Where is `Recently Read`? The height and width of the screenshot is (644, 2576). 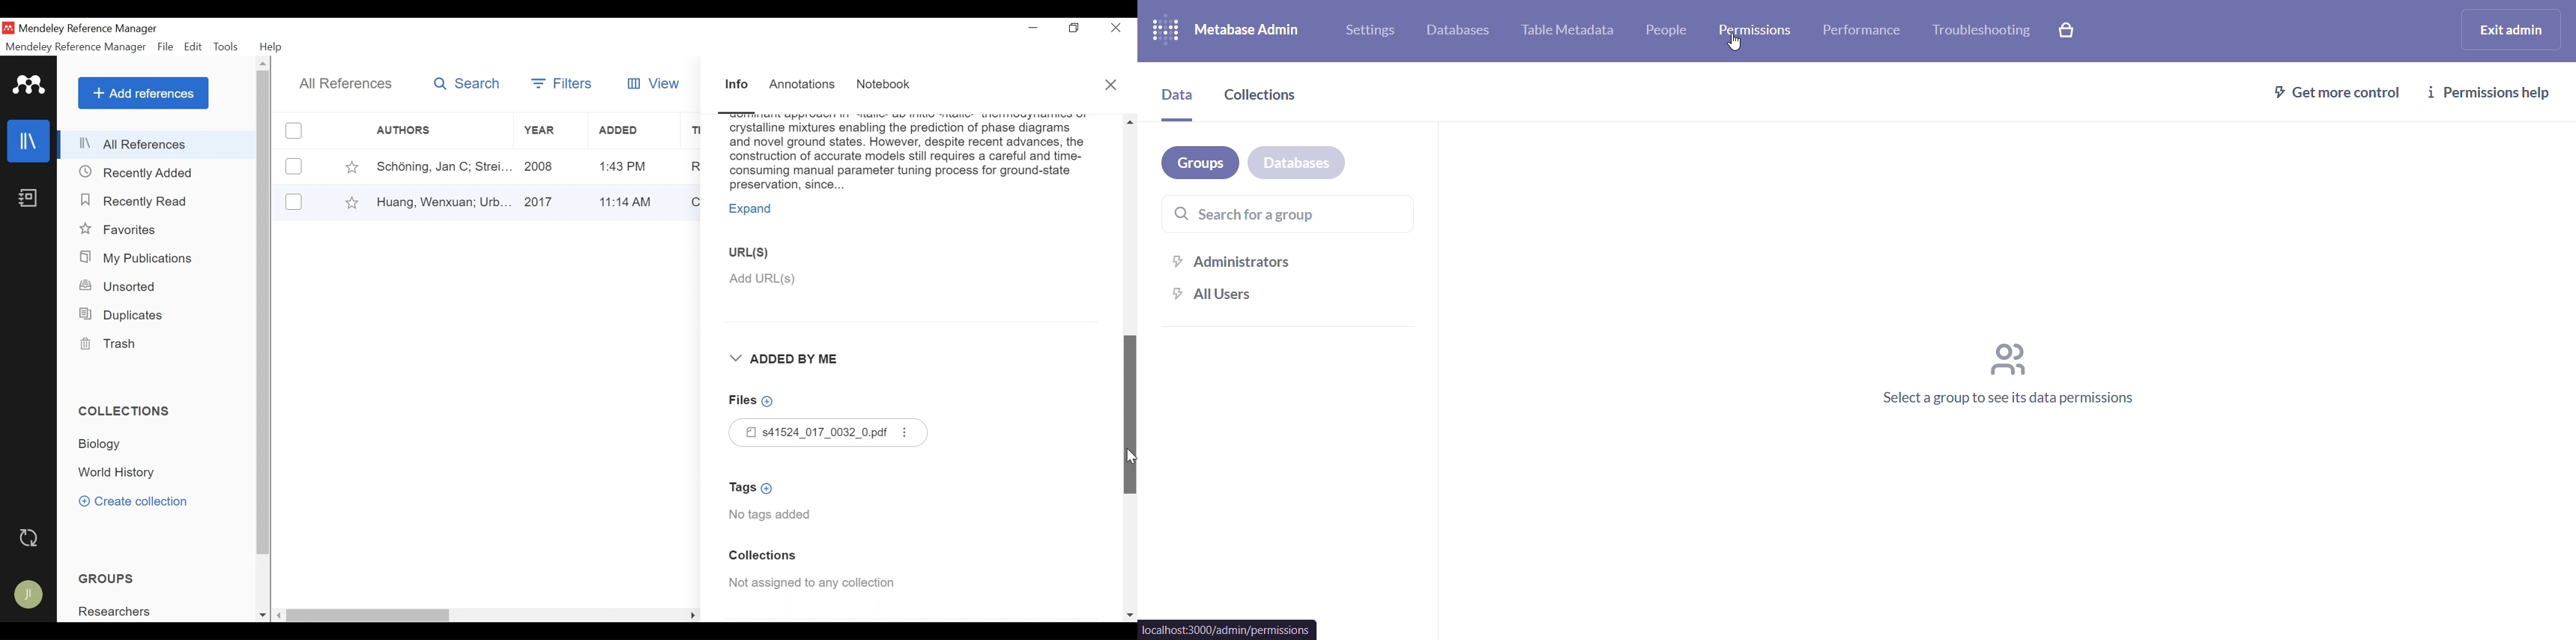
Recently Read is located at coordinates (140, 202).